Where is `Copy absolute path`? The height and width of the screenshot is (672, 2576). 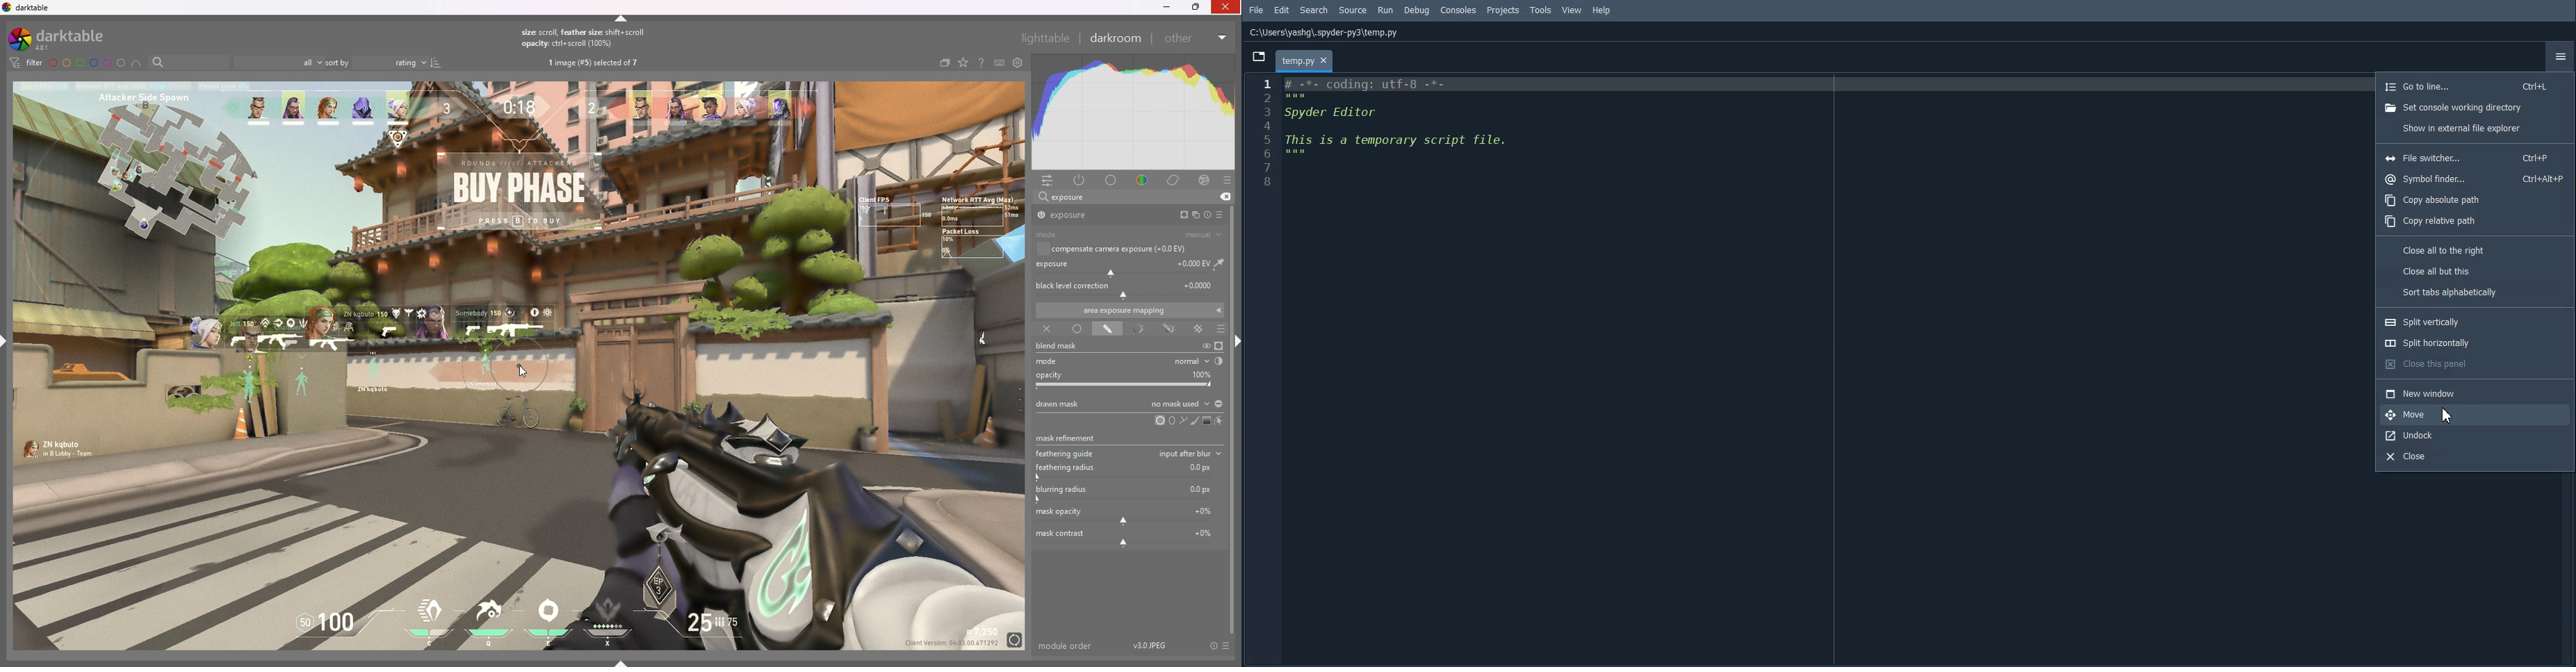 Copy absolute path is located at coordinates (2475, 201).